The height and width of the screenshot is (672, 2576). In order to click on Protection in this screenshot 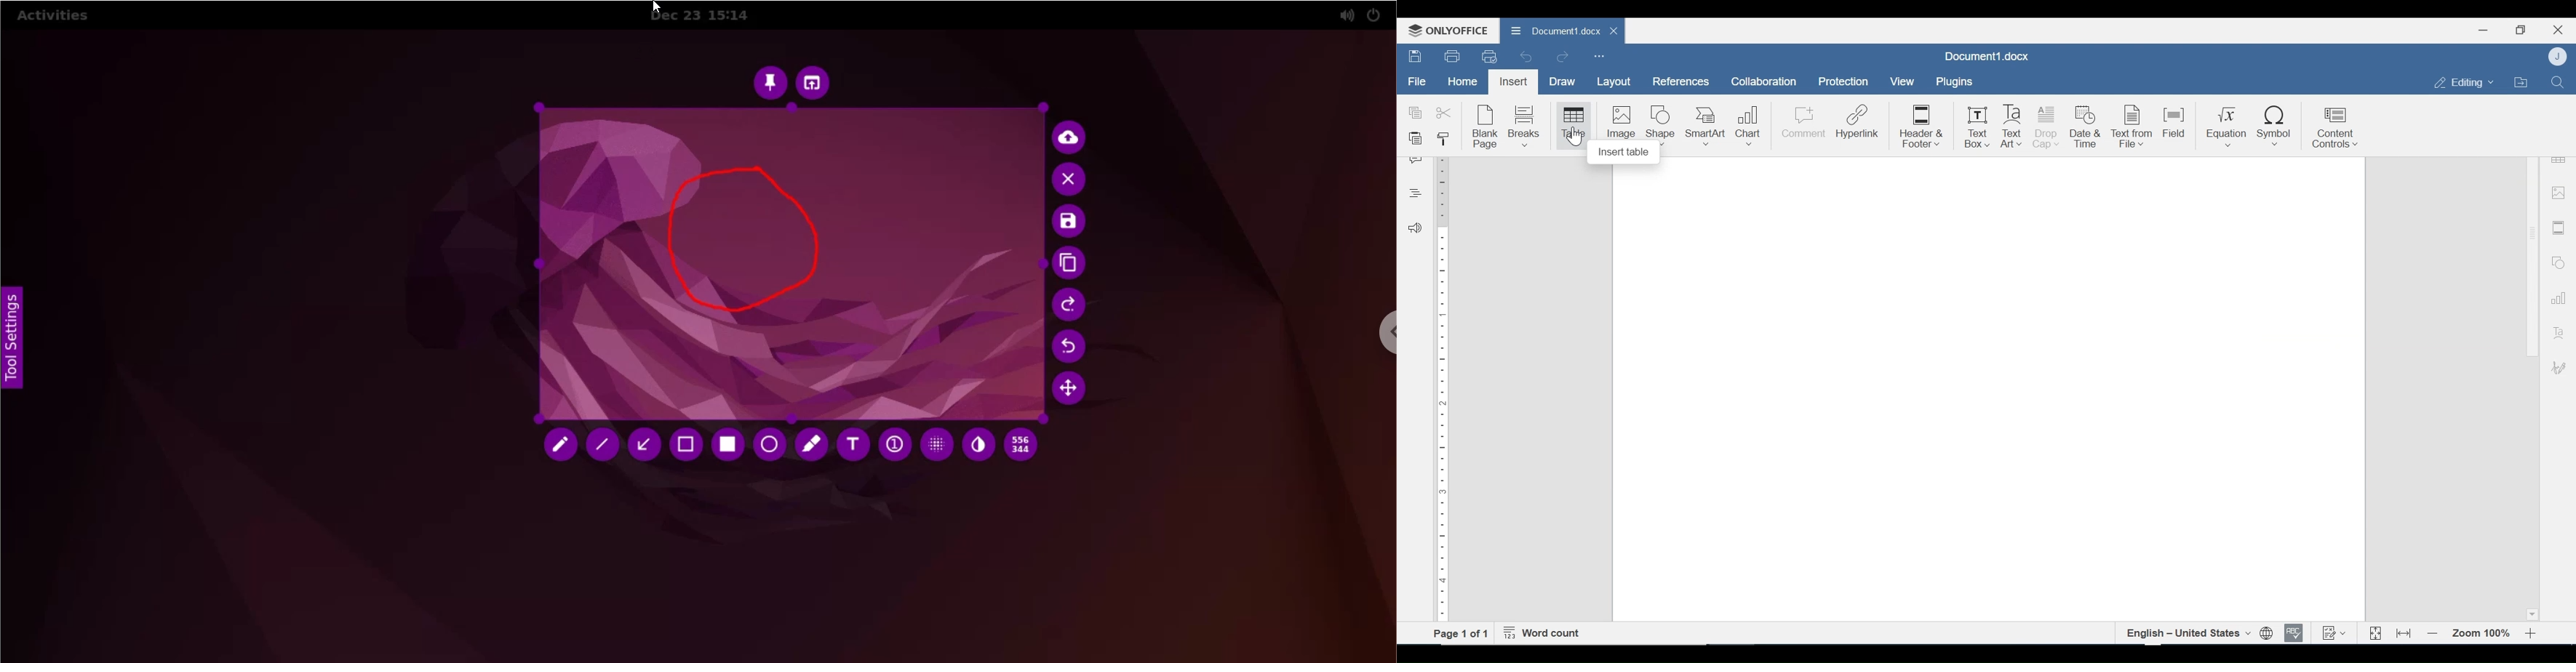, I will do `click(1843, 82)`.